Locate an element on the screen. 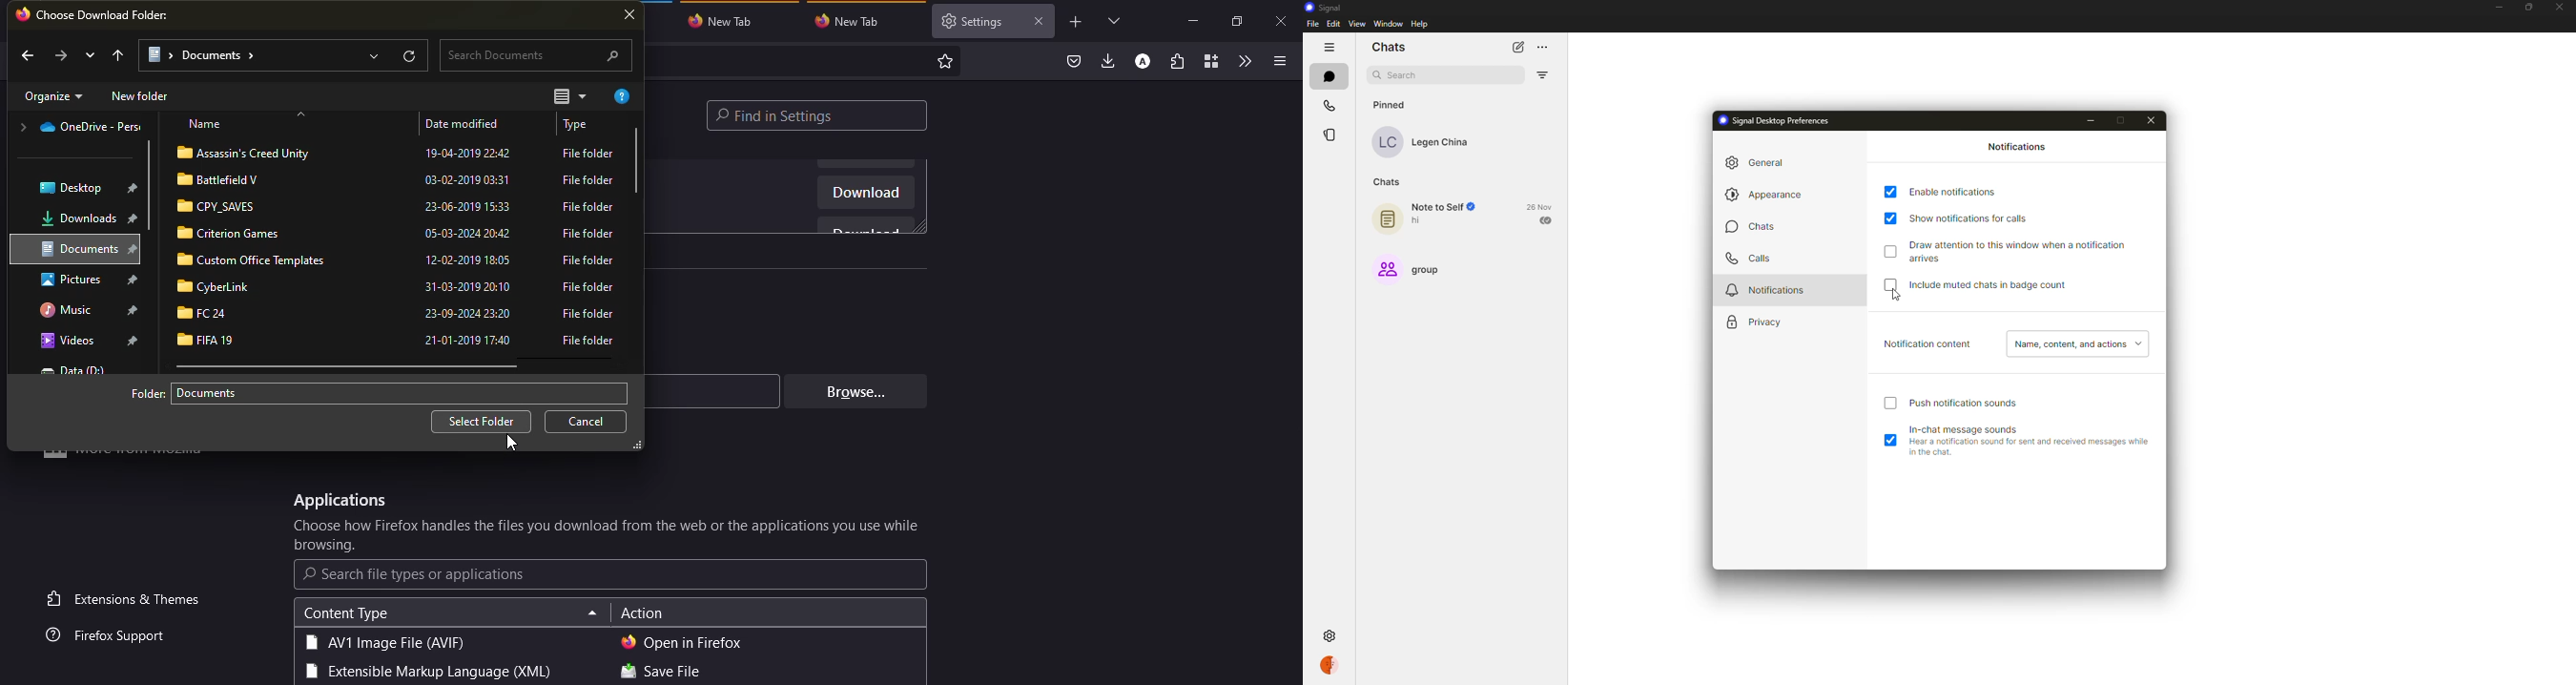  menu is located at coordinates (1276, 61).